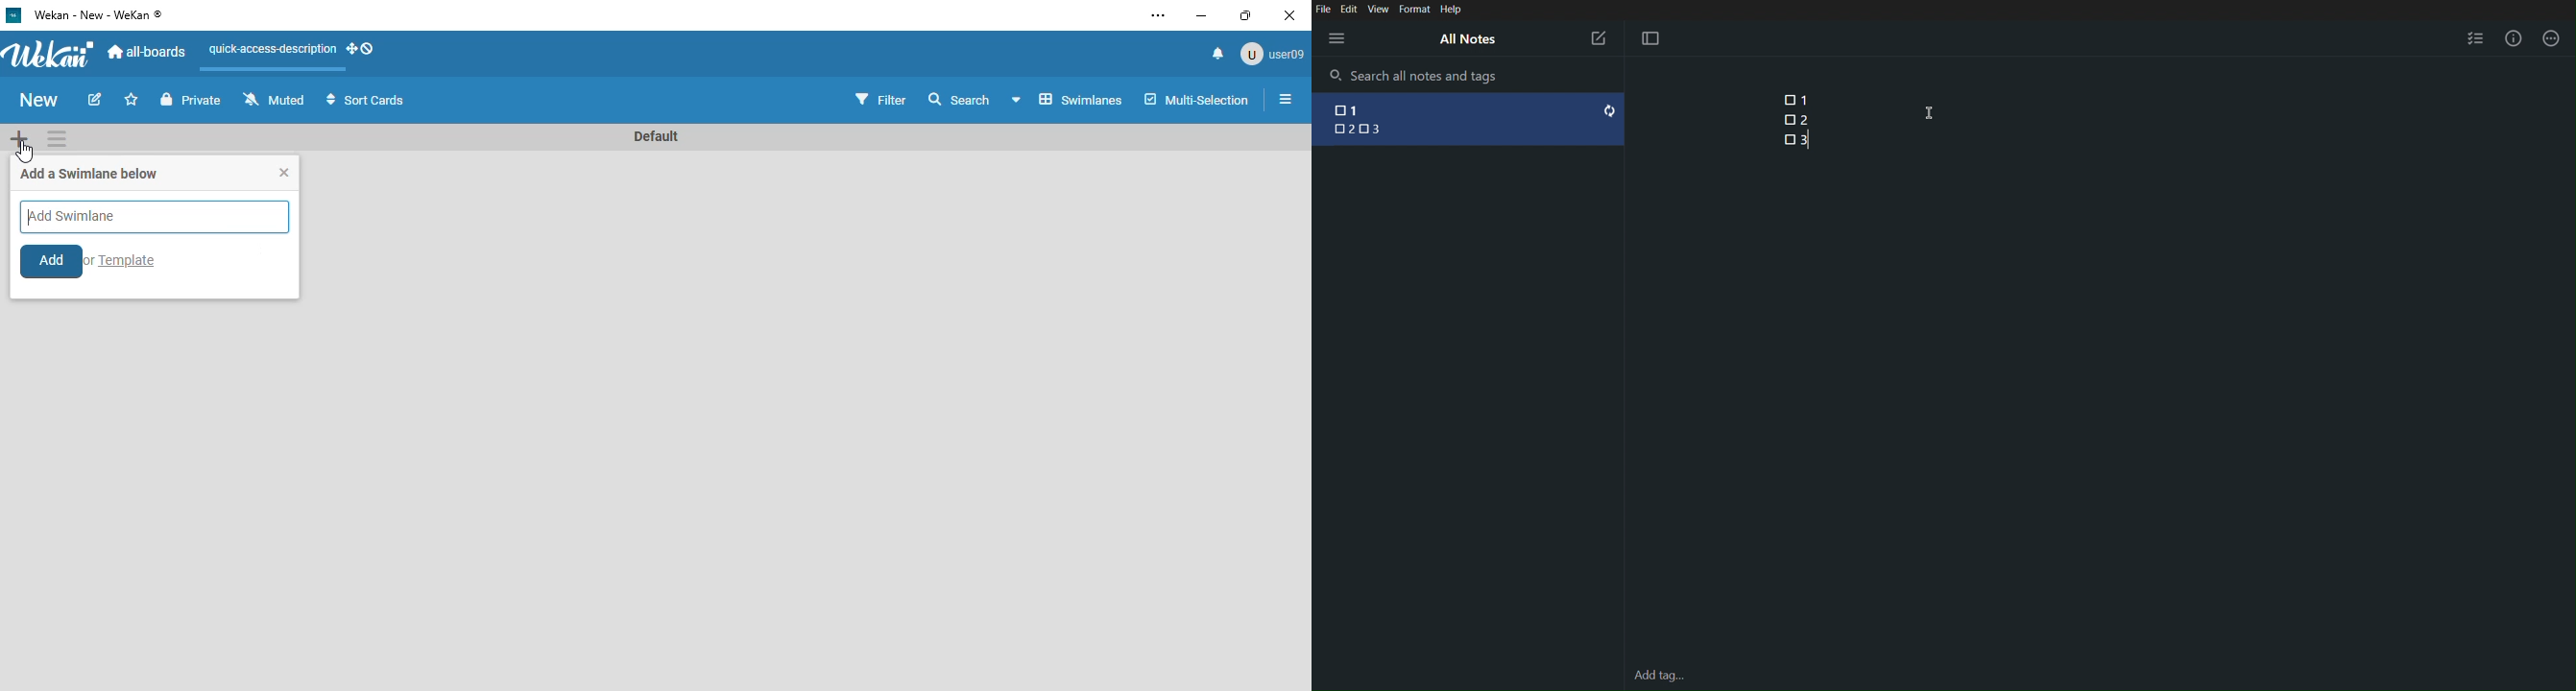  Describe the element at coordinates (192, 99) in the screenshot. I see `private` at that location.